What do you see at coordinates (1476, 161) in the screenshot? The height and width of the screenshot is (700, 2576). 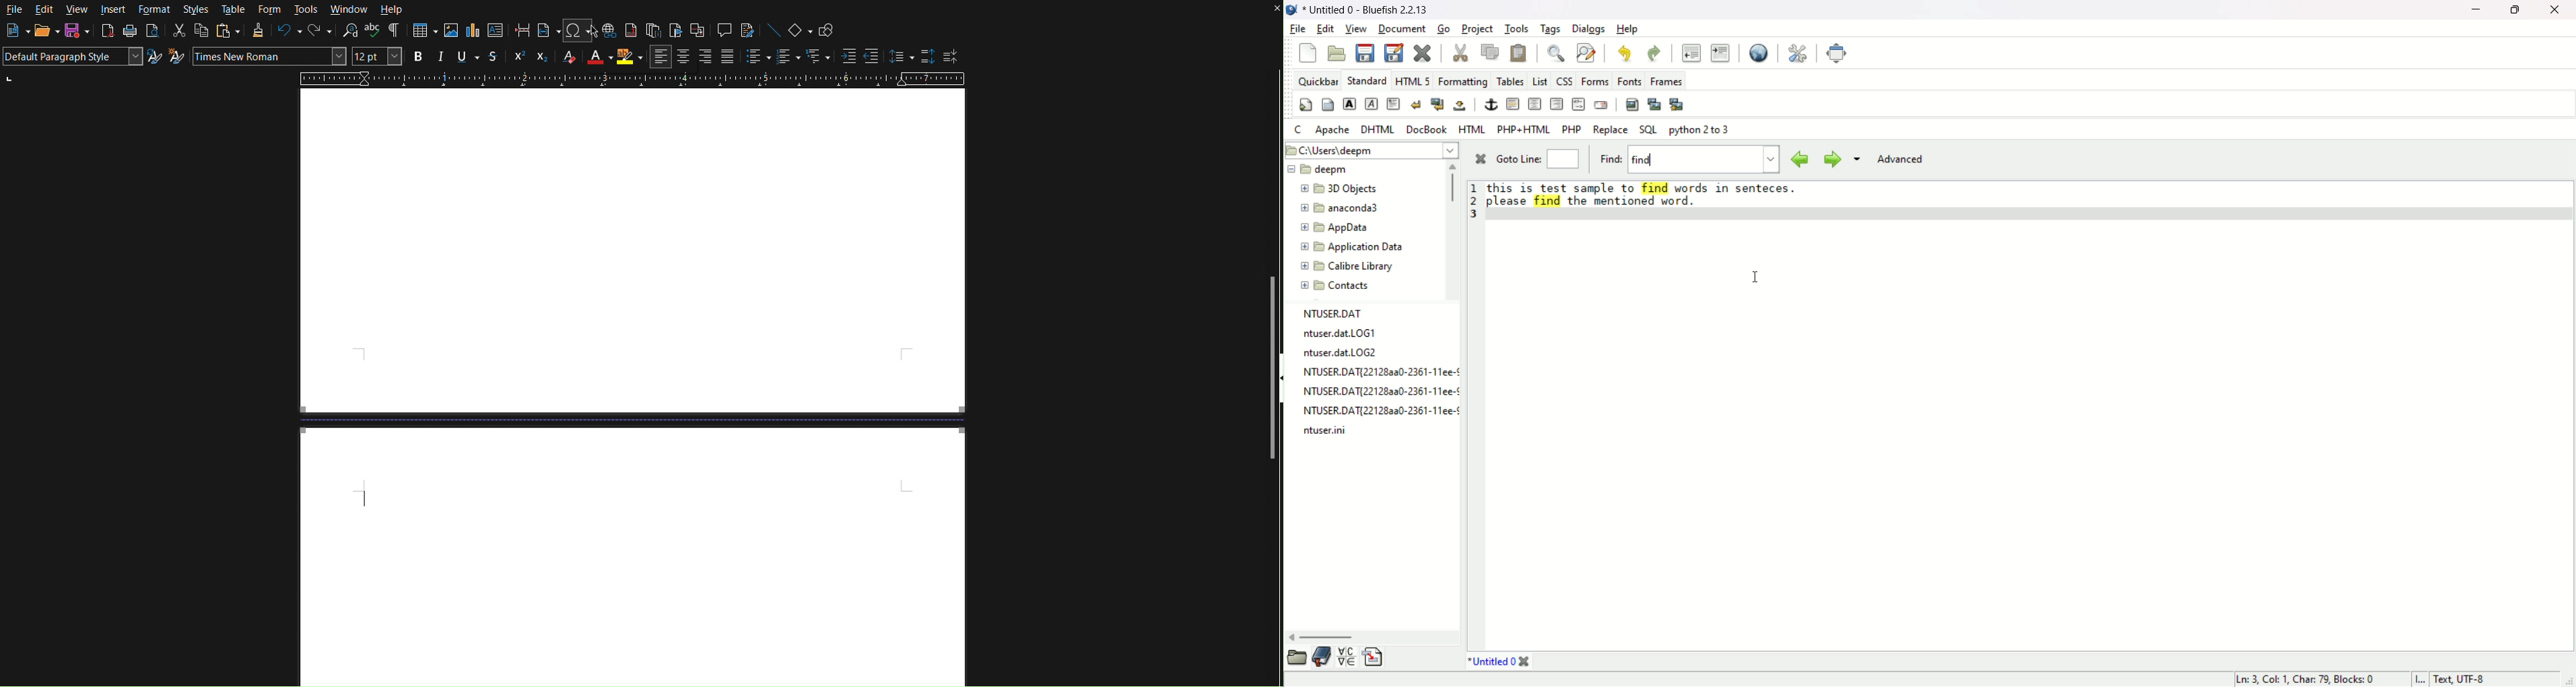 I see `close` at bounding box center [1476, 161].